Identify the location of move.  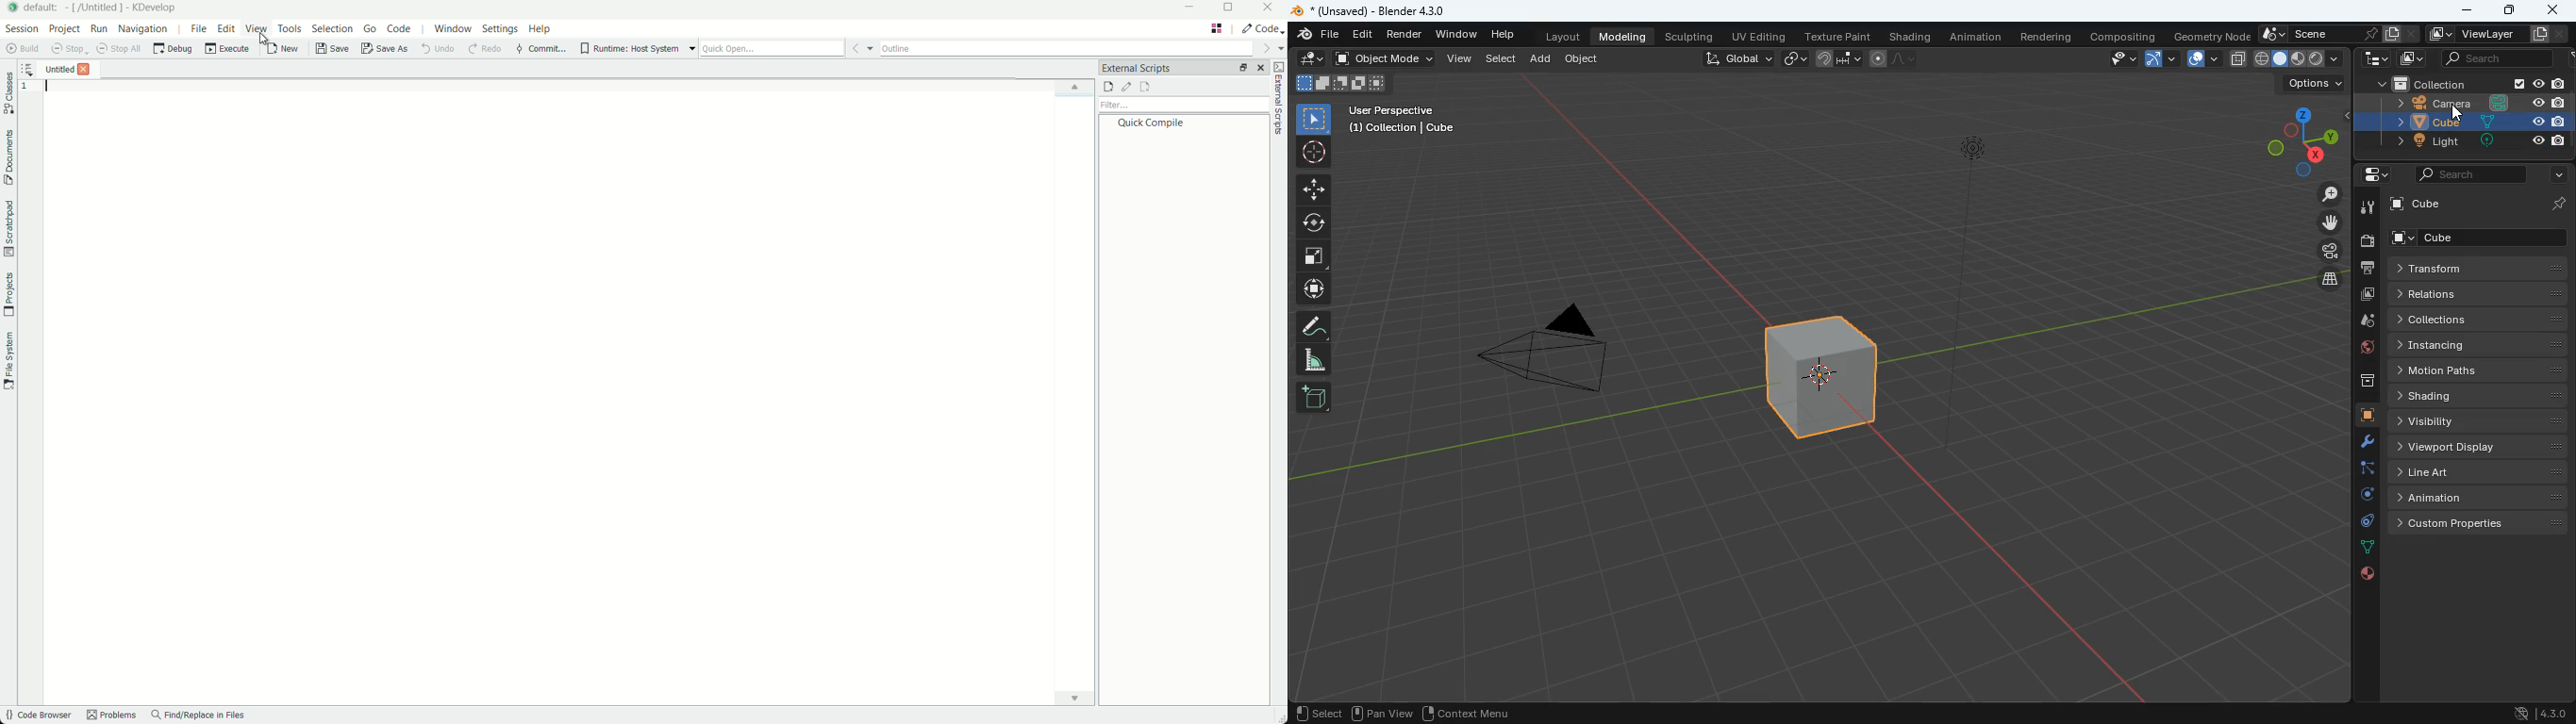
(2319, 222).